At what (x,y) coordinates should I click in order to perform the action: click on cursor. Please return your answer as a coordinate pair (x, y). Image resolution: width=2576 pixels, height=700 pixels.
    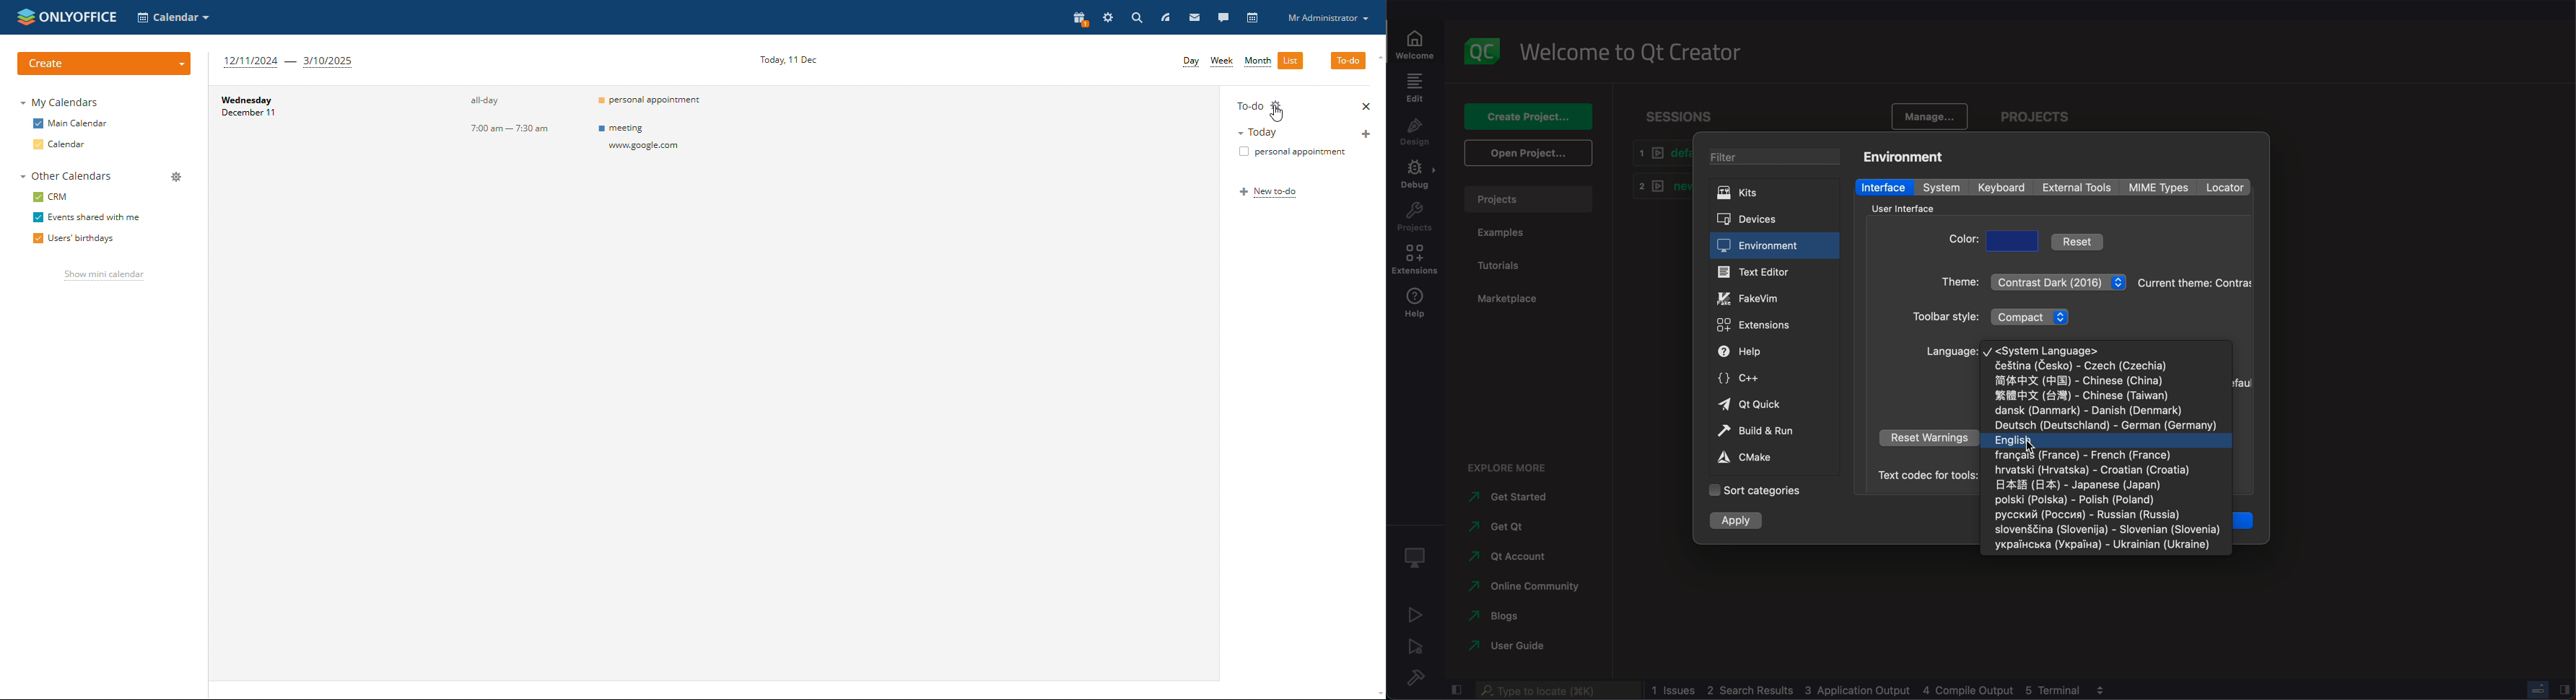
    Looking at the image, I should click on (1277, 114).